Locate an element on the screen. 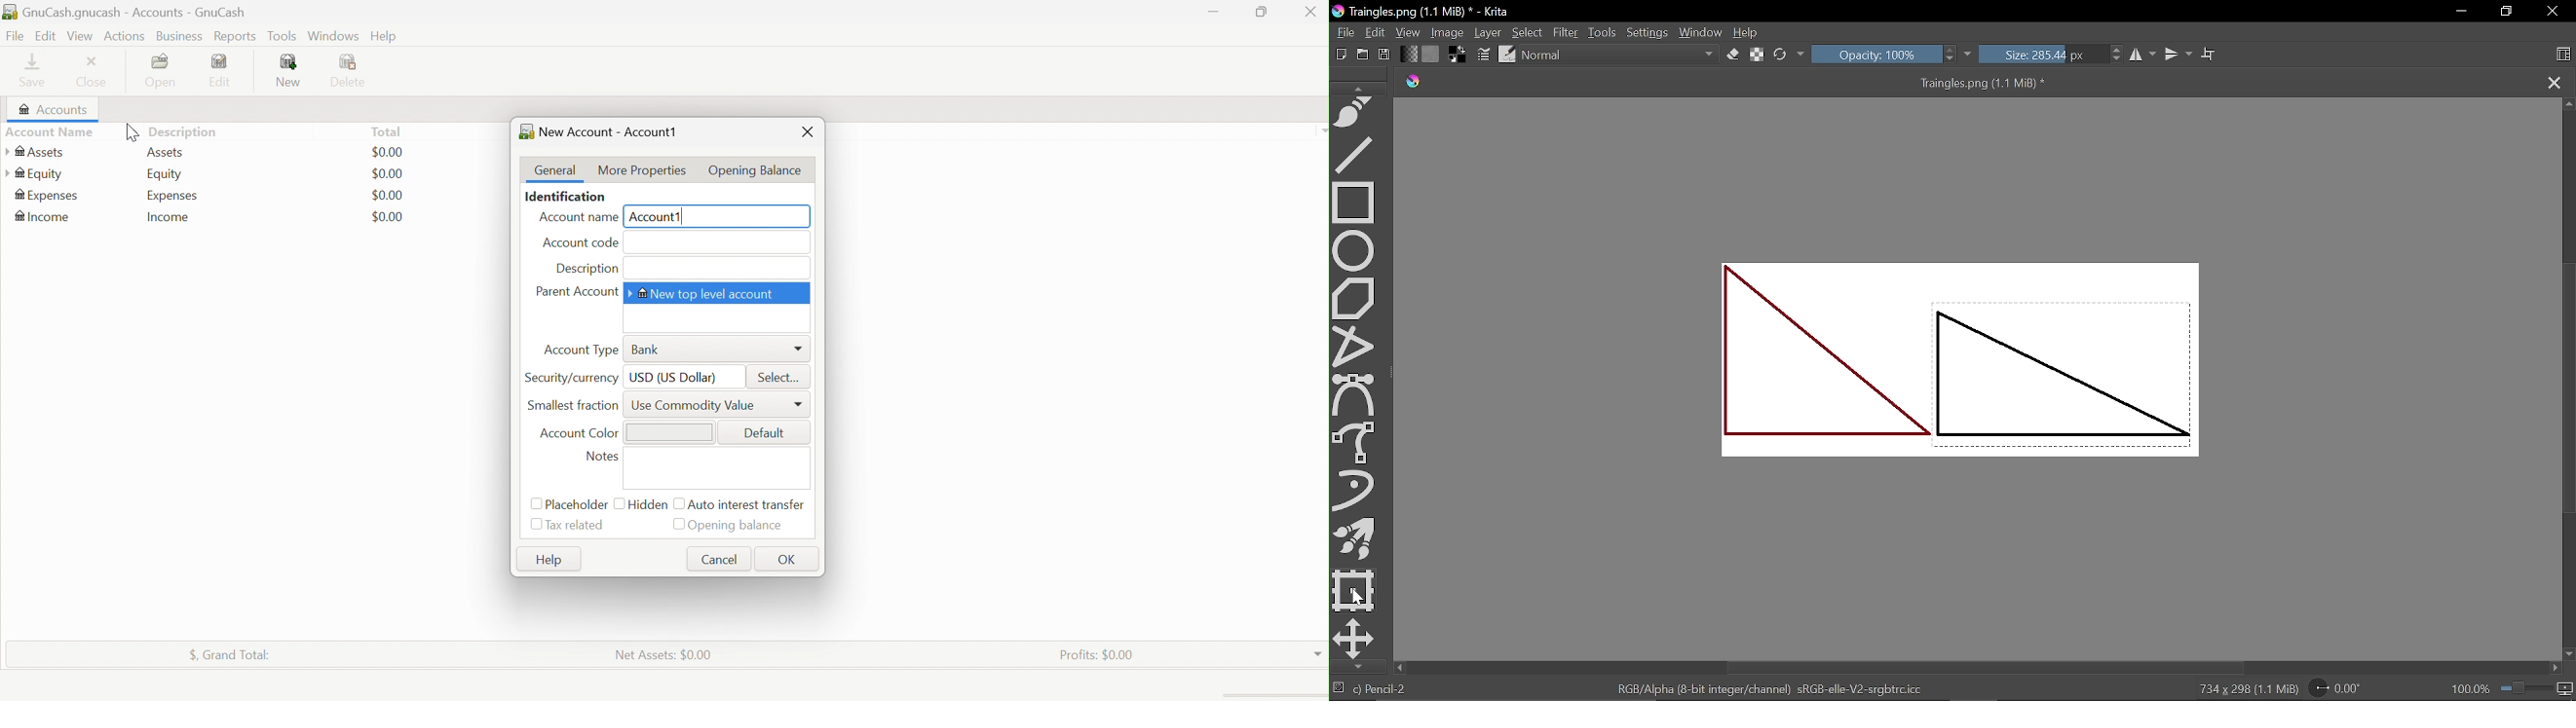  More is located at coordinates (800, 405).